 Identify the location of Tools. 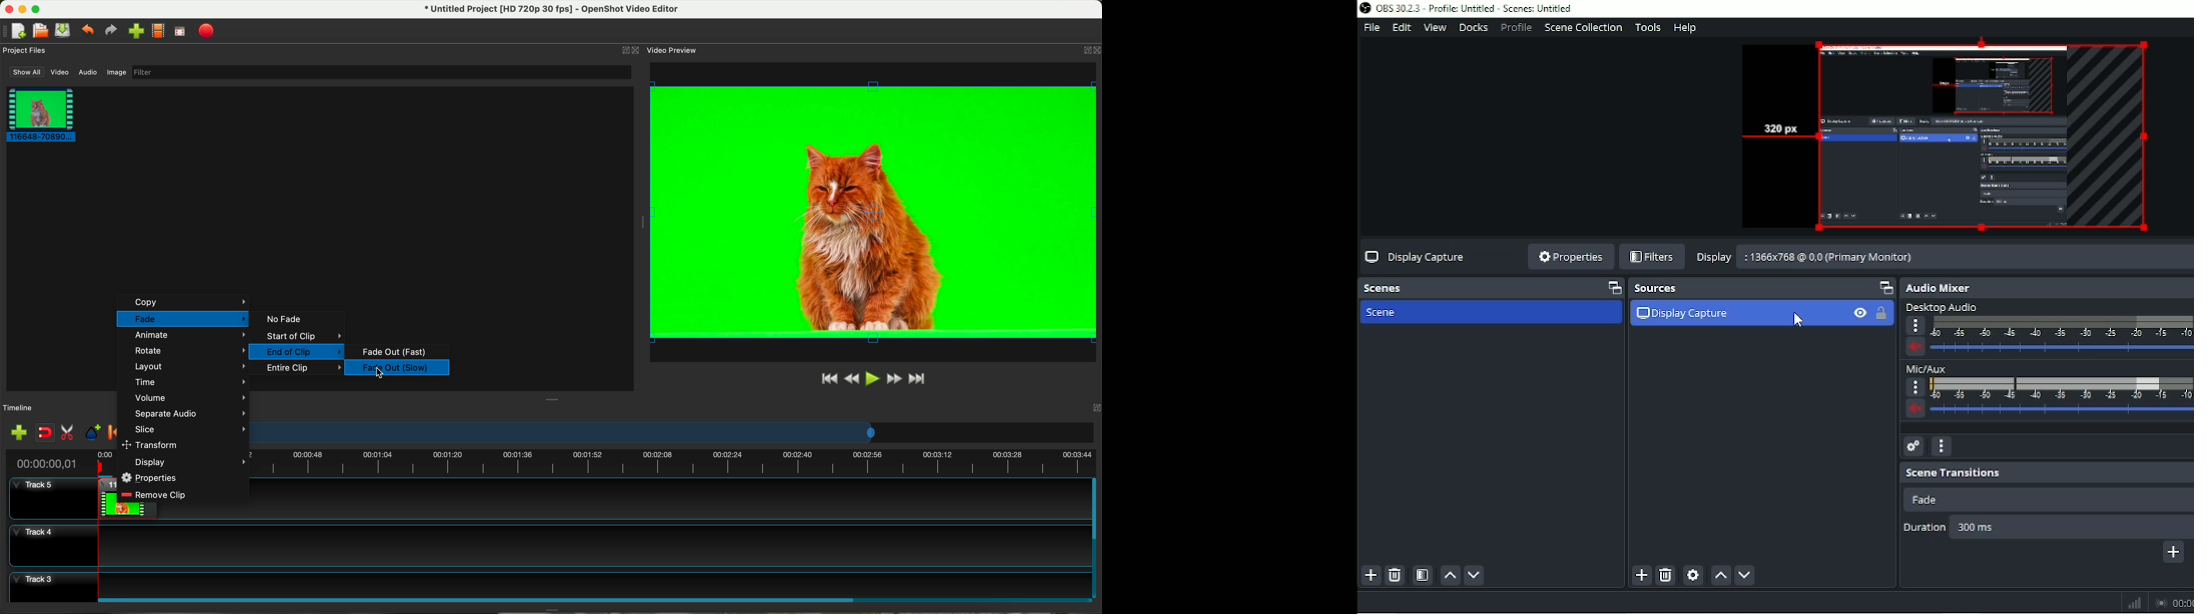
(1647, 27).